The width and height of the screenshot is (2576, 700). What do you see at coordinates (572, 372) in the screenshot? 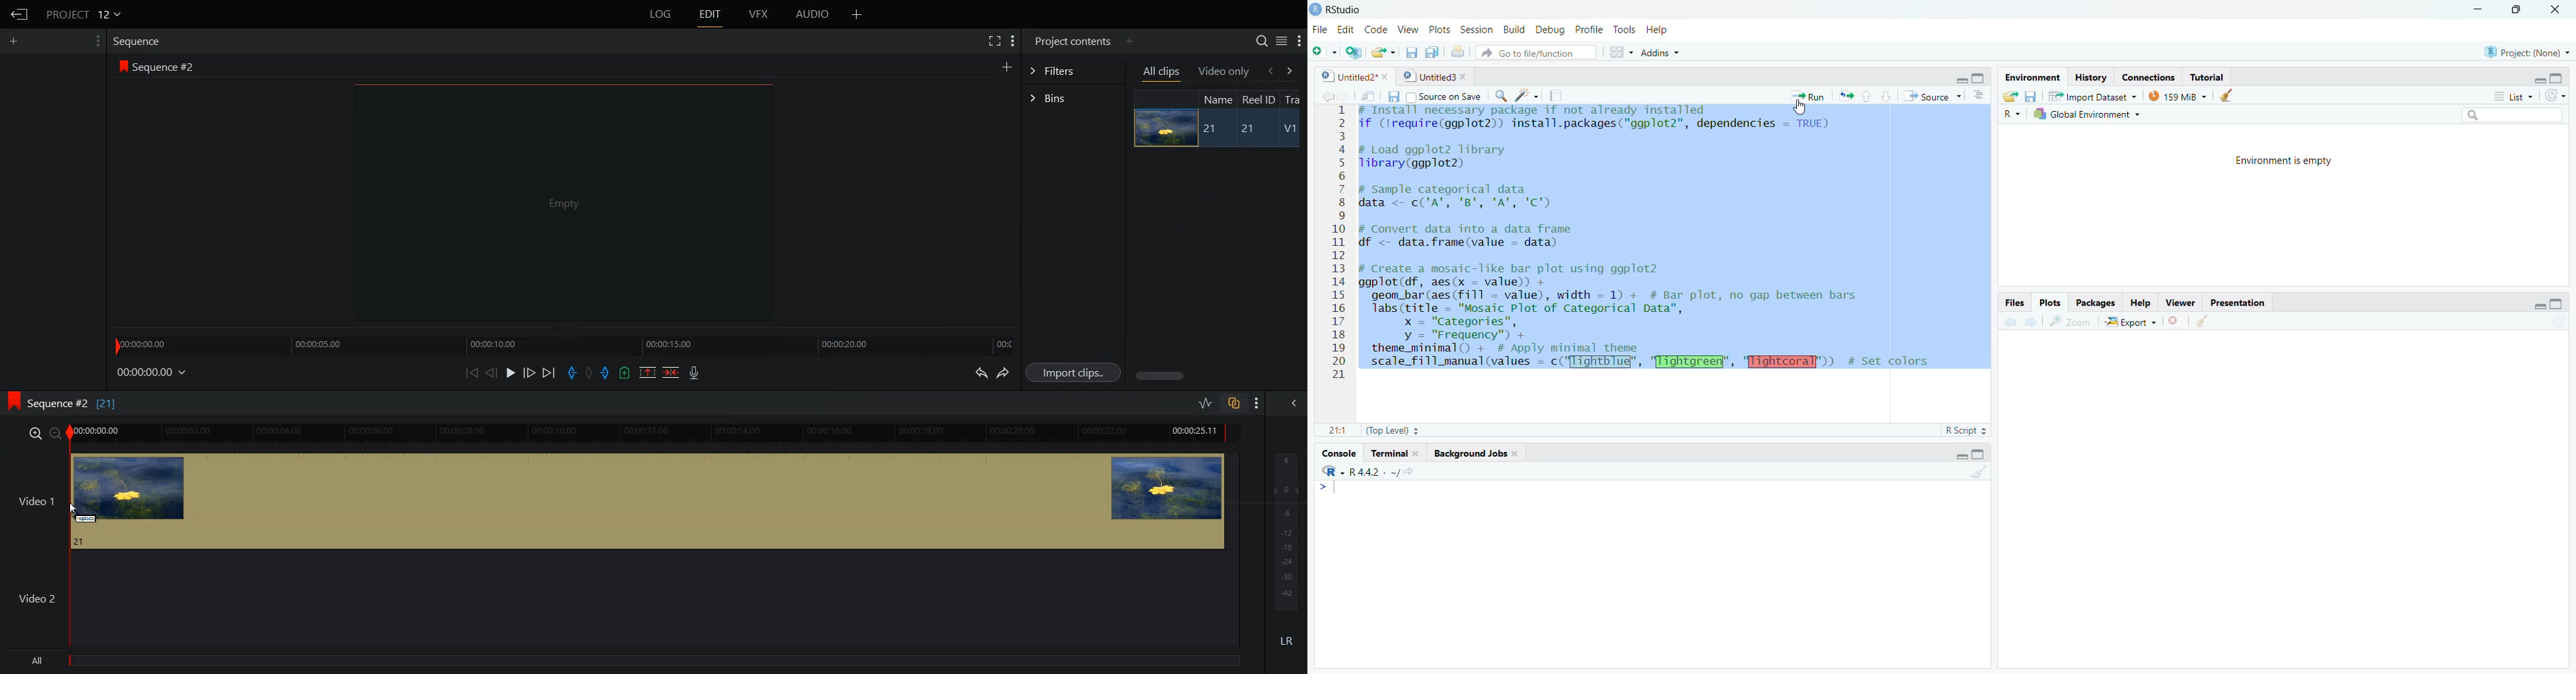
I see `Add an in mark at the current position` at bounding box center [572, 372].